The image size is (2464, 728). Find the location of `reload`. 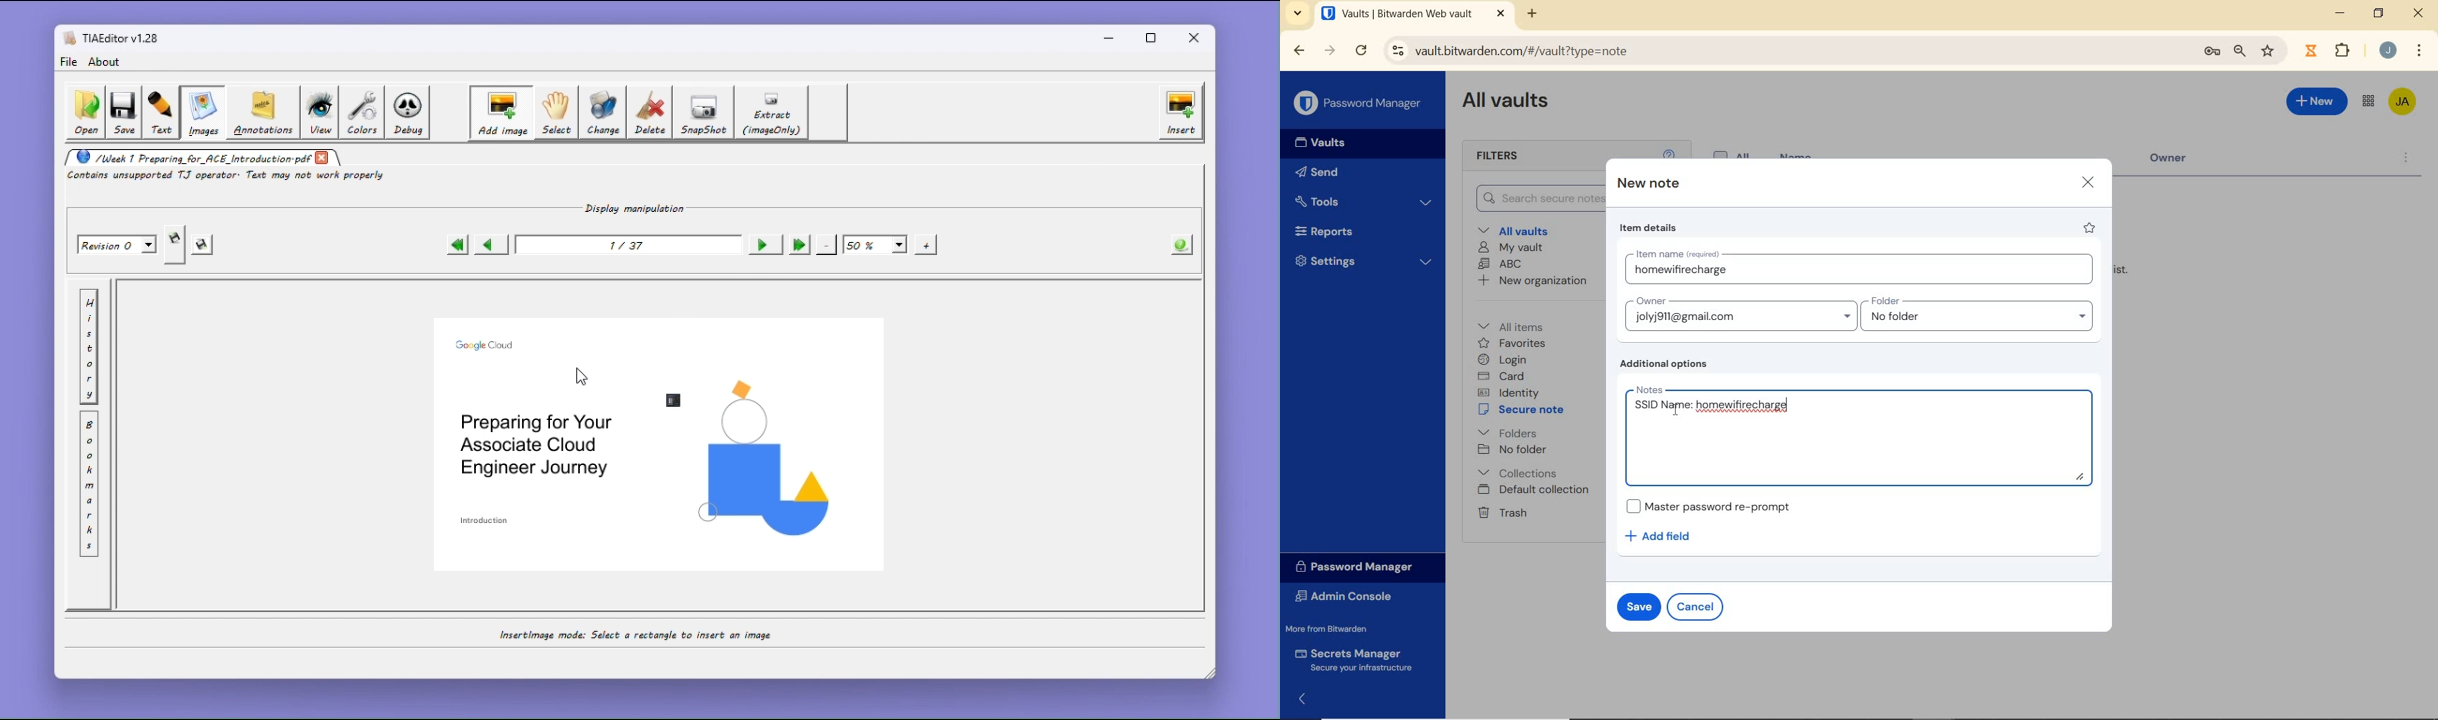

reload is located at coordinates (1361, 51).